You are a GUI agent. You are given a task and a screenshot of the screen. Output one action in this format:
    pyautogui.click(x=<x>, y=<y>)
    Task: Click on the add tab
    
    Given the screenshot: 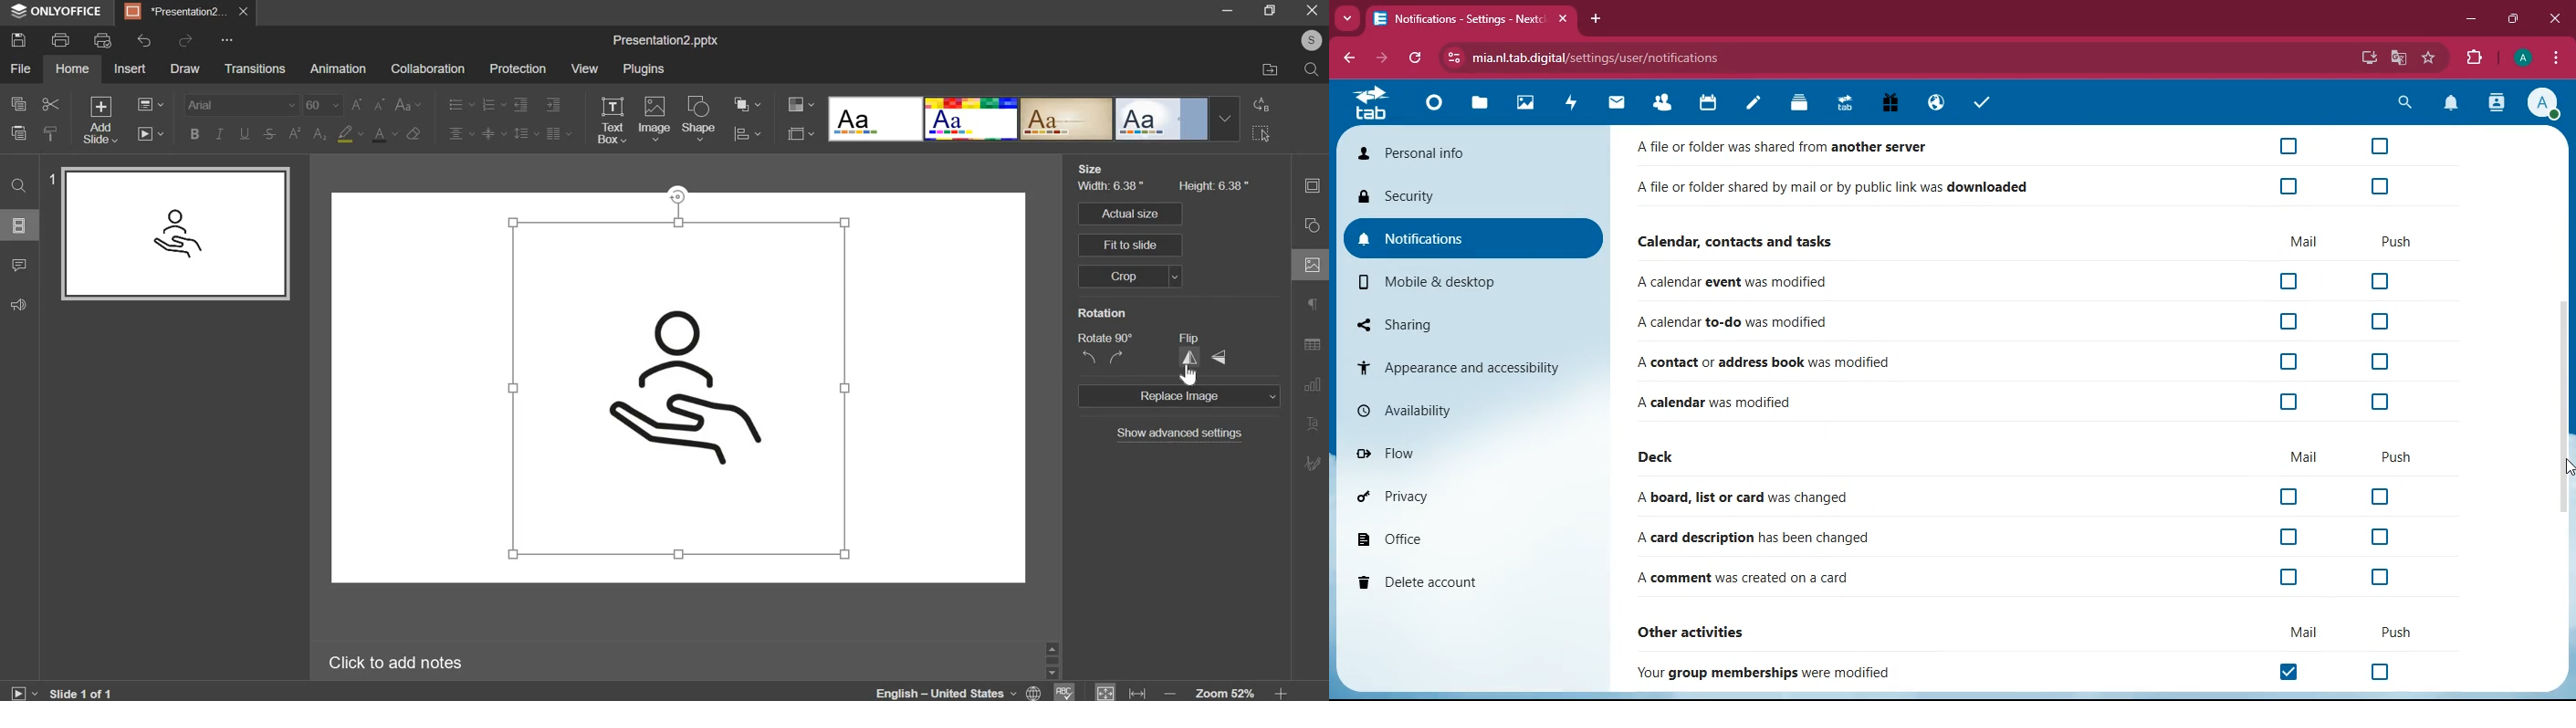 What is the action you would take?
    pyautogui.click(x=1595, y=18)
    